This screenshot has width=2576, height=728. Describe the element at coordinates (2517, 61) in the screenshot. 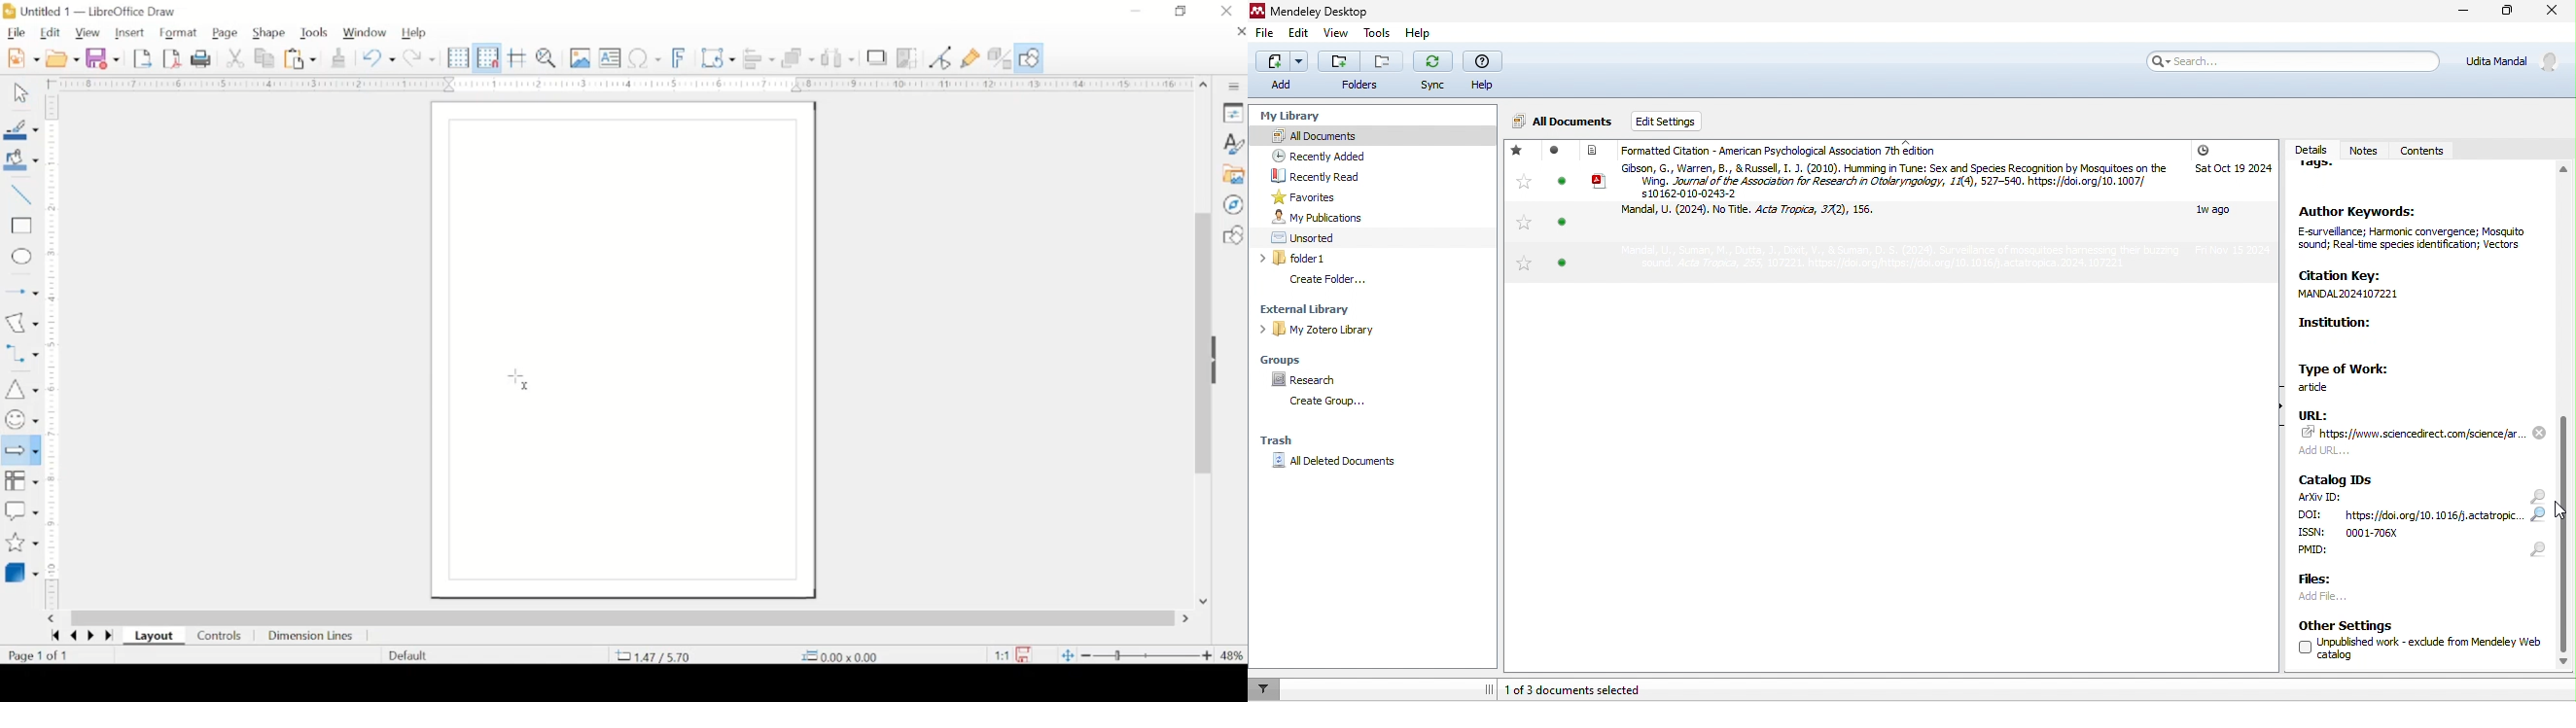

I see `Udita Mandal` at that location.